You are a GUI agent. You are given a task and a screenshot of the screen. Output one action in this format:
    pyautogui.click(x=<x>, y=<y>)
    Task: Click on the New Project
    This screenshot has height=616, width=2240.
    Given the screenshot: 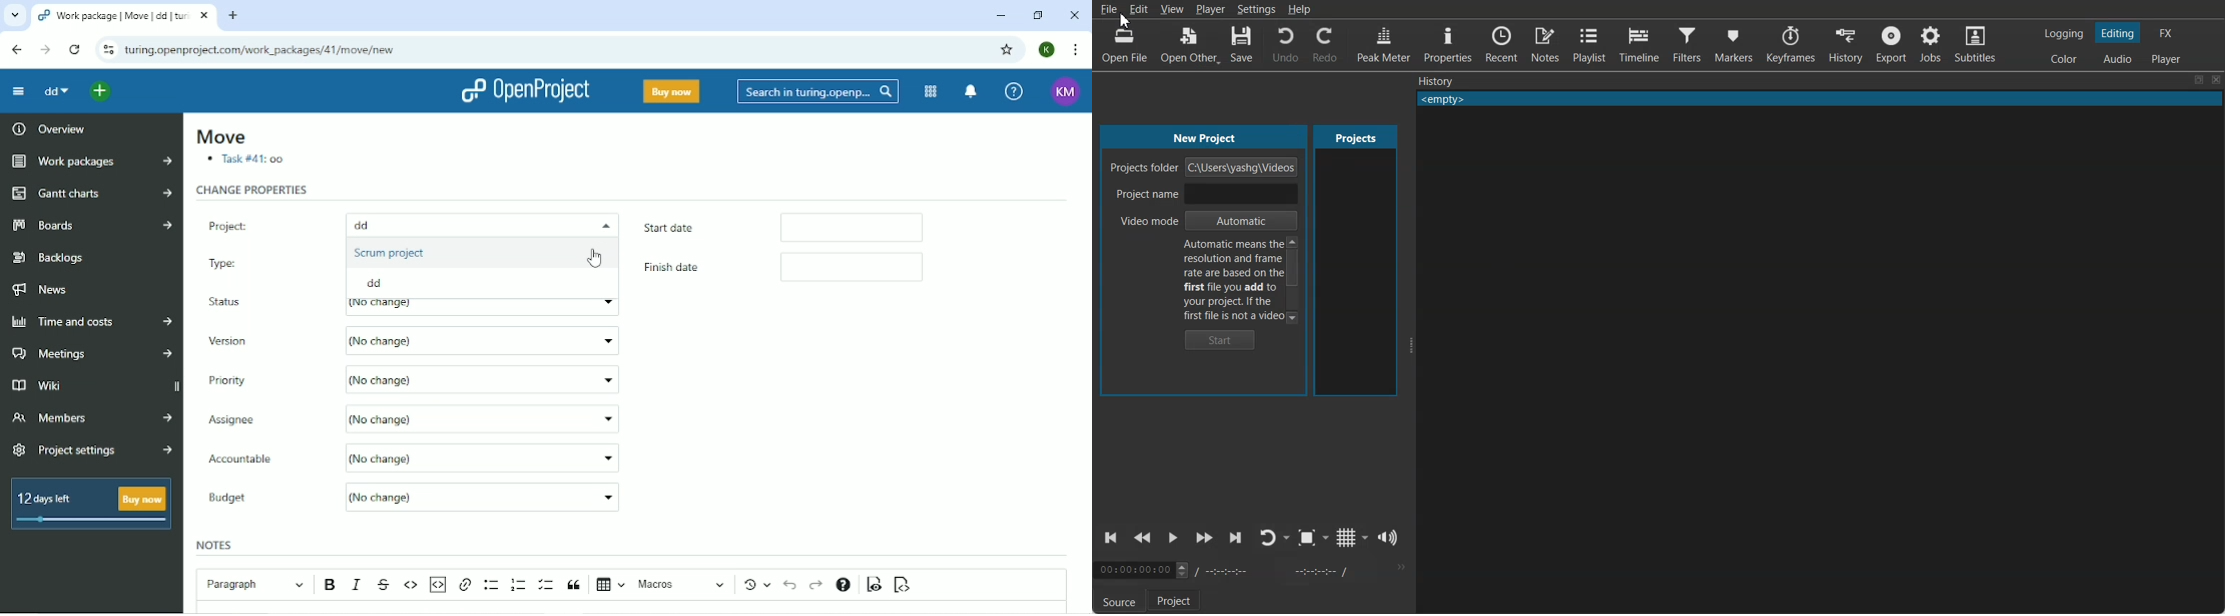 What is the action you would take?
    pyautogui.click(x=1209, y=136)
    